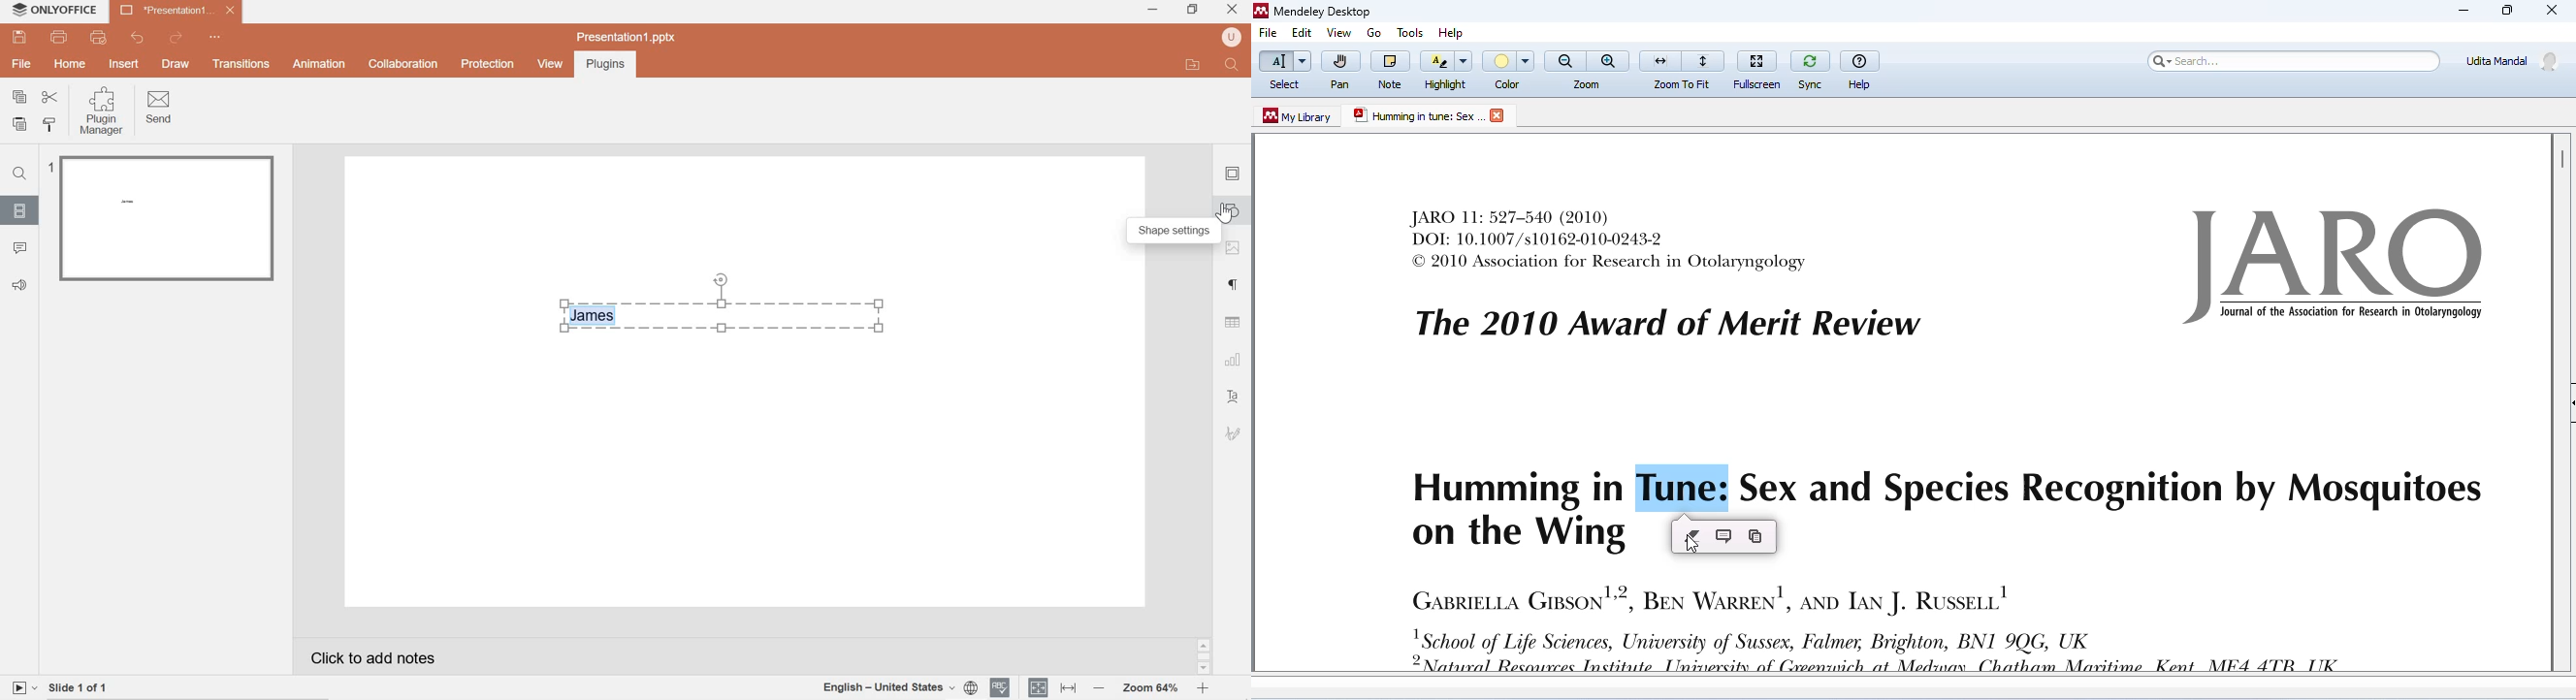  I want to click on Go, so click(1376, 33).